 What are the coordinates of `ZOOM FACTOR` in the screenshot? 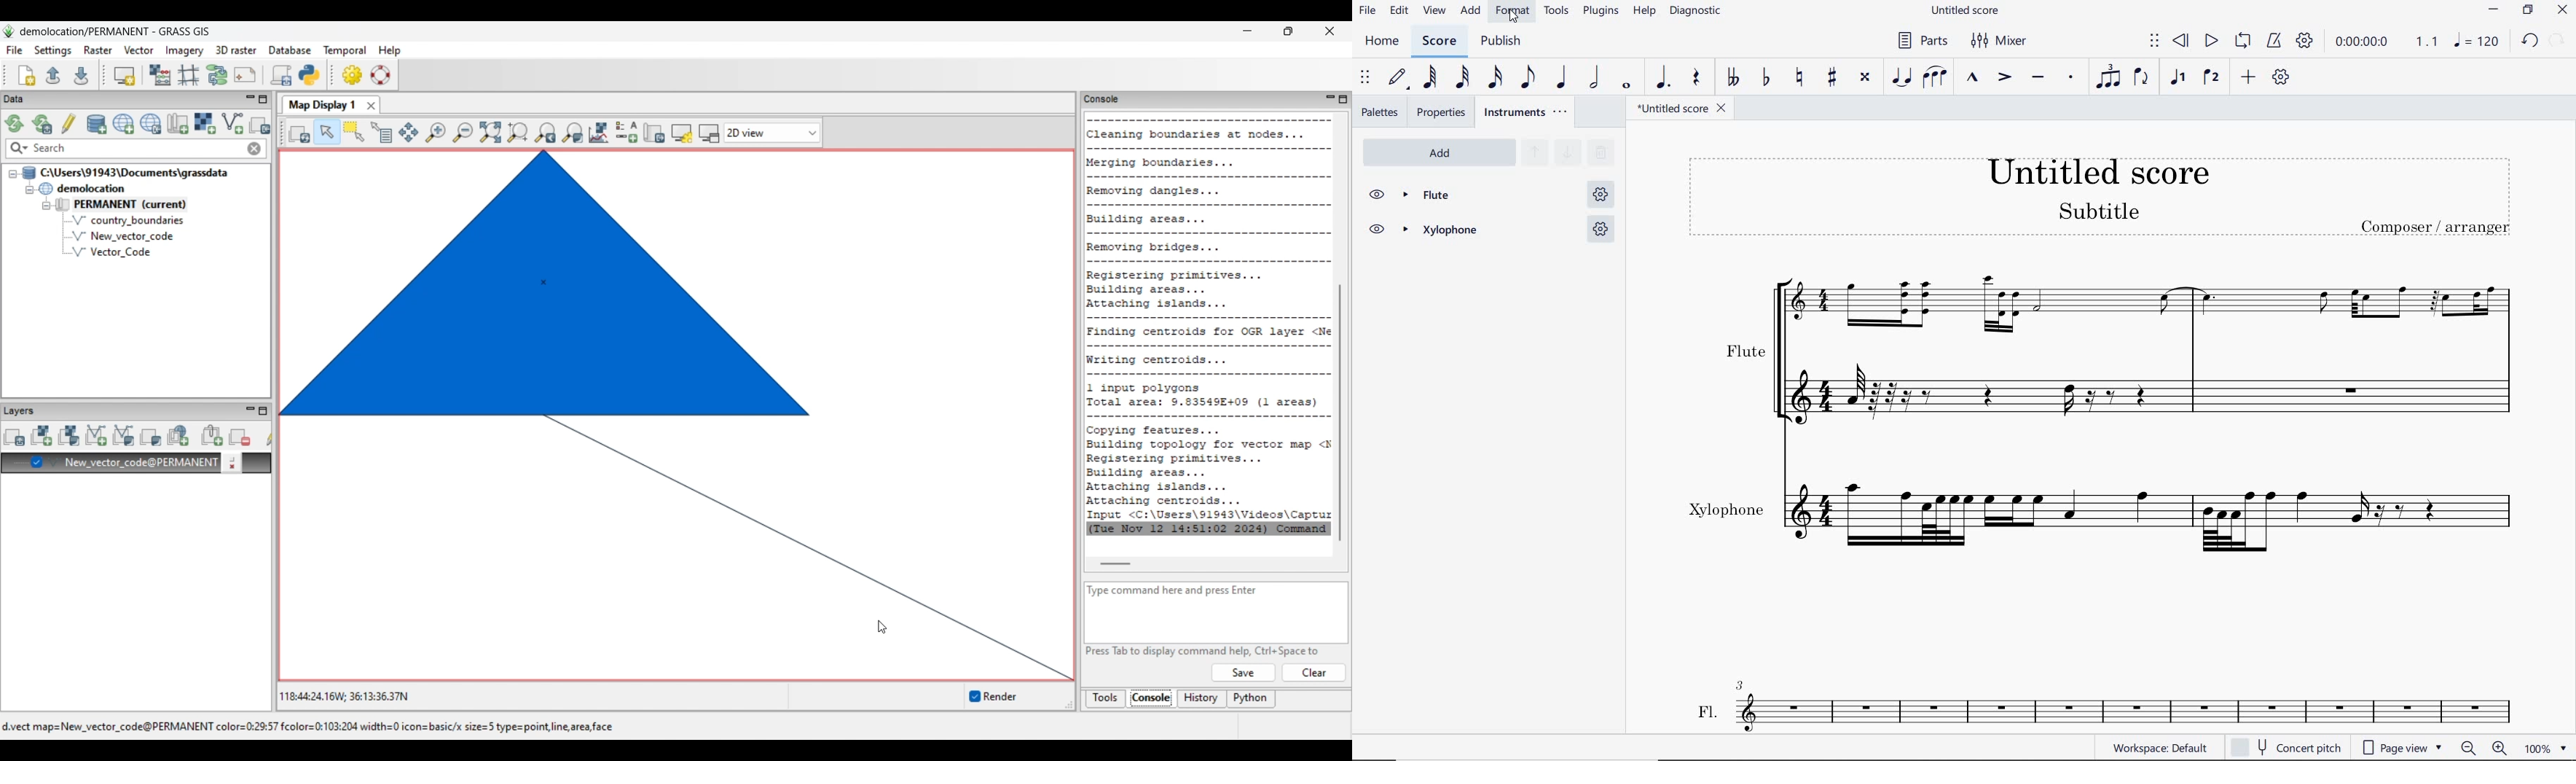 It's located at (2547, 748).